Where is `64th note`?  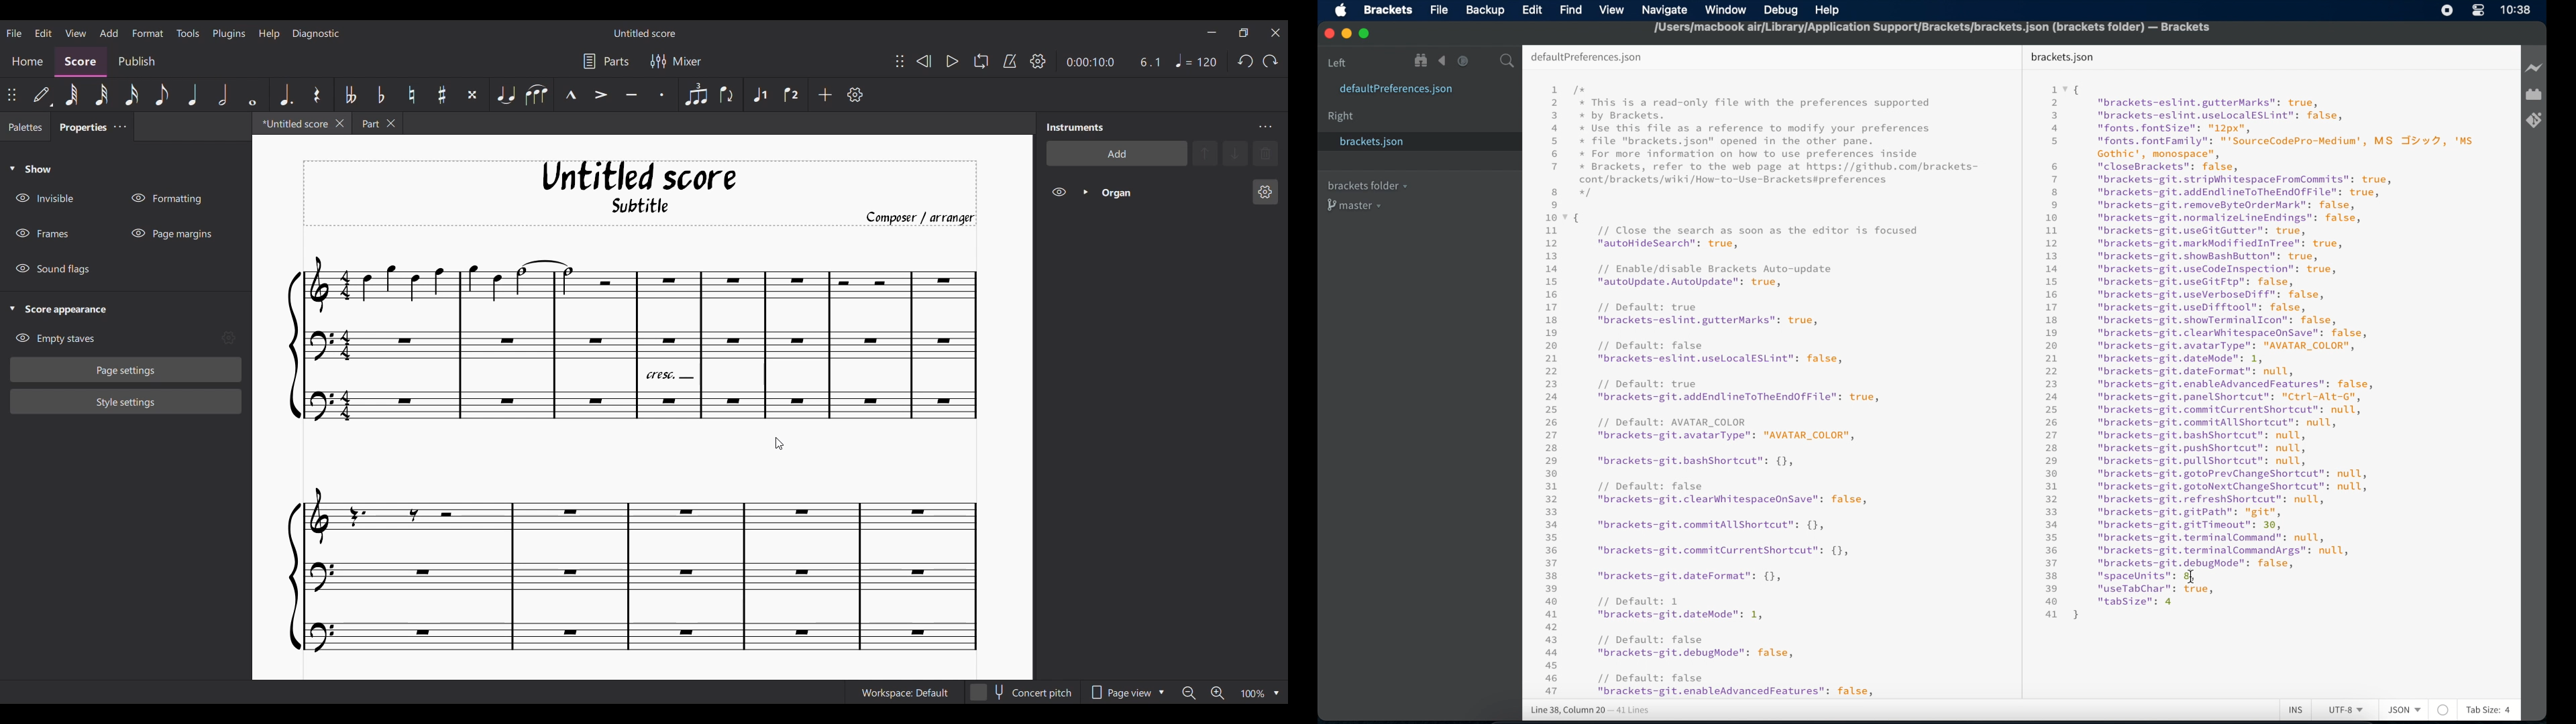 64th note is located at coordinates (71, 95).